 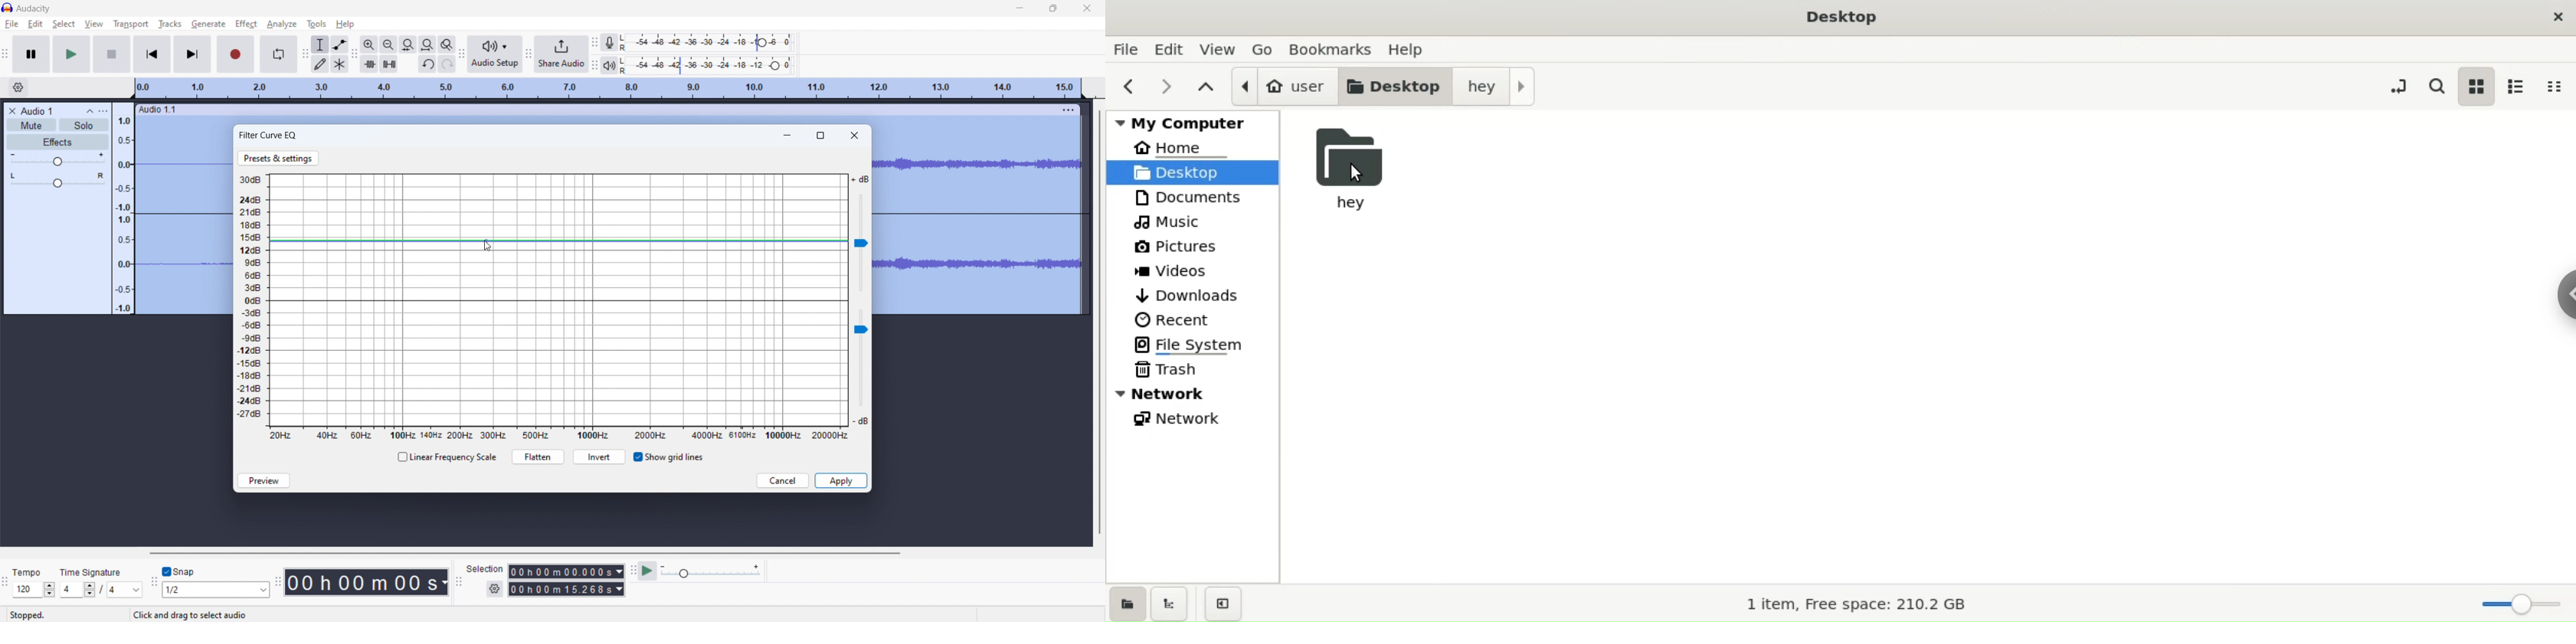 I want to click on share audio, so click(x=562, y=54).